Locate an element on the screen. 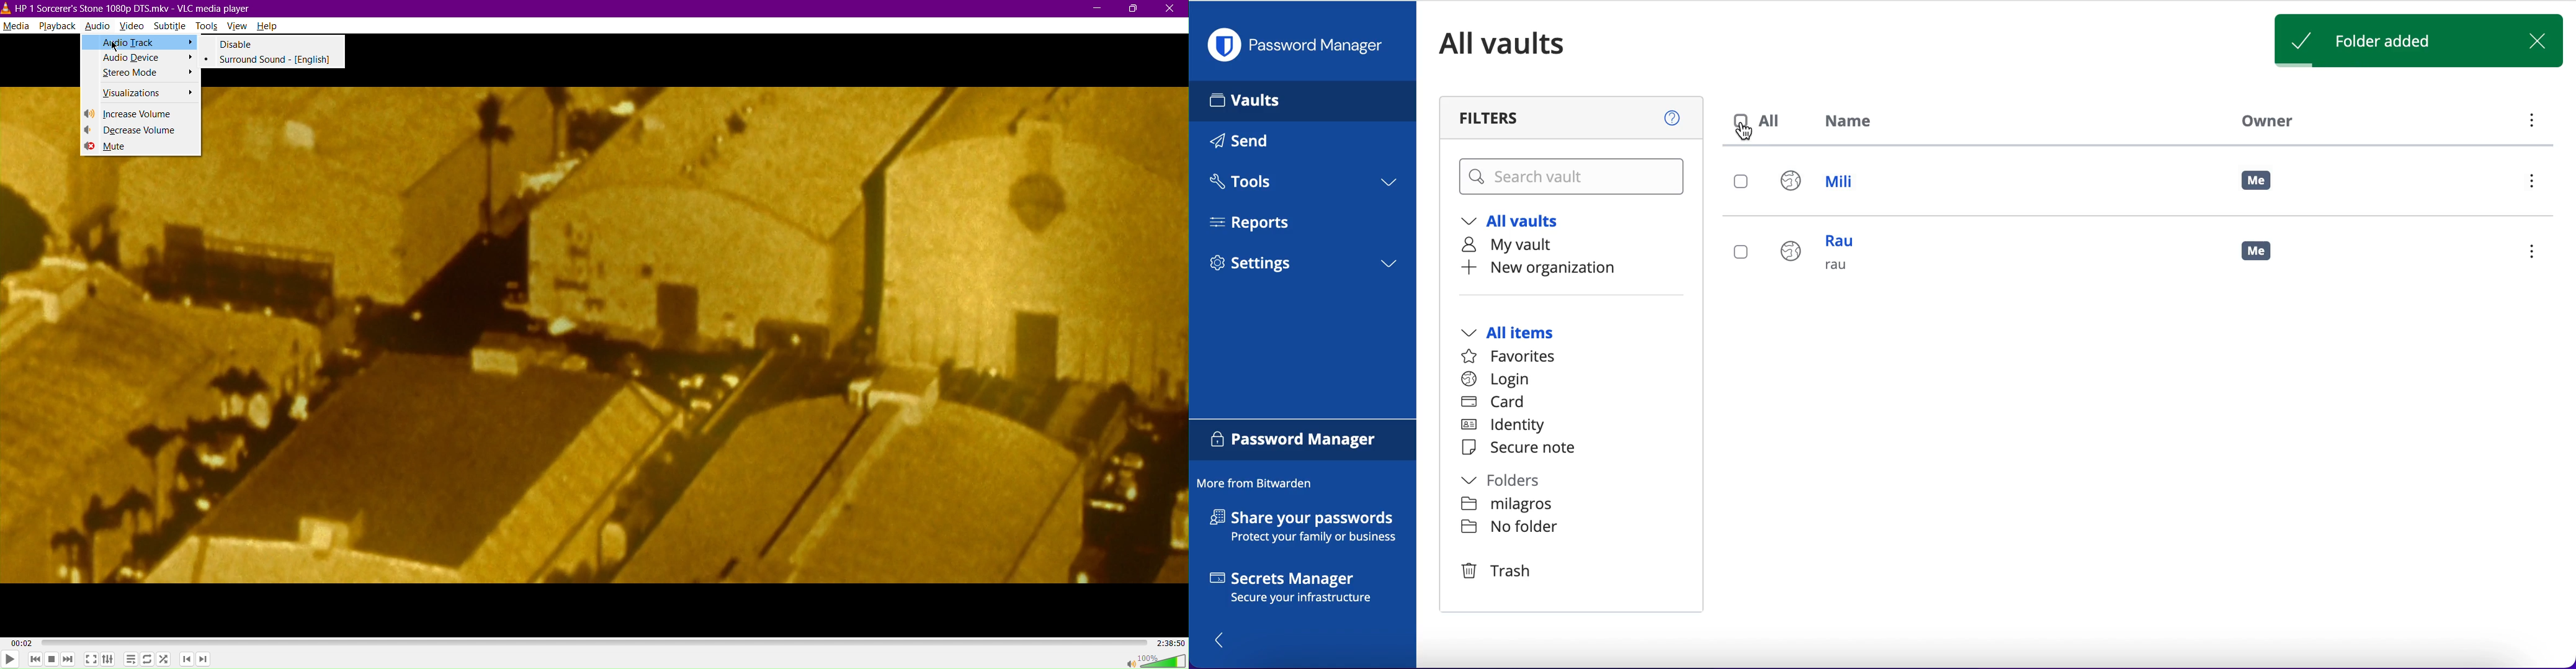 This screenshot has width=2576, height=672. Visualizations is located at coordinates (140, 94).